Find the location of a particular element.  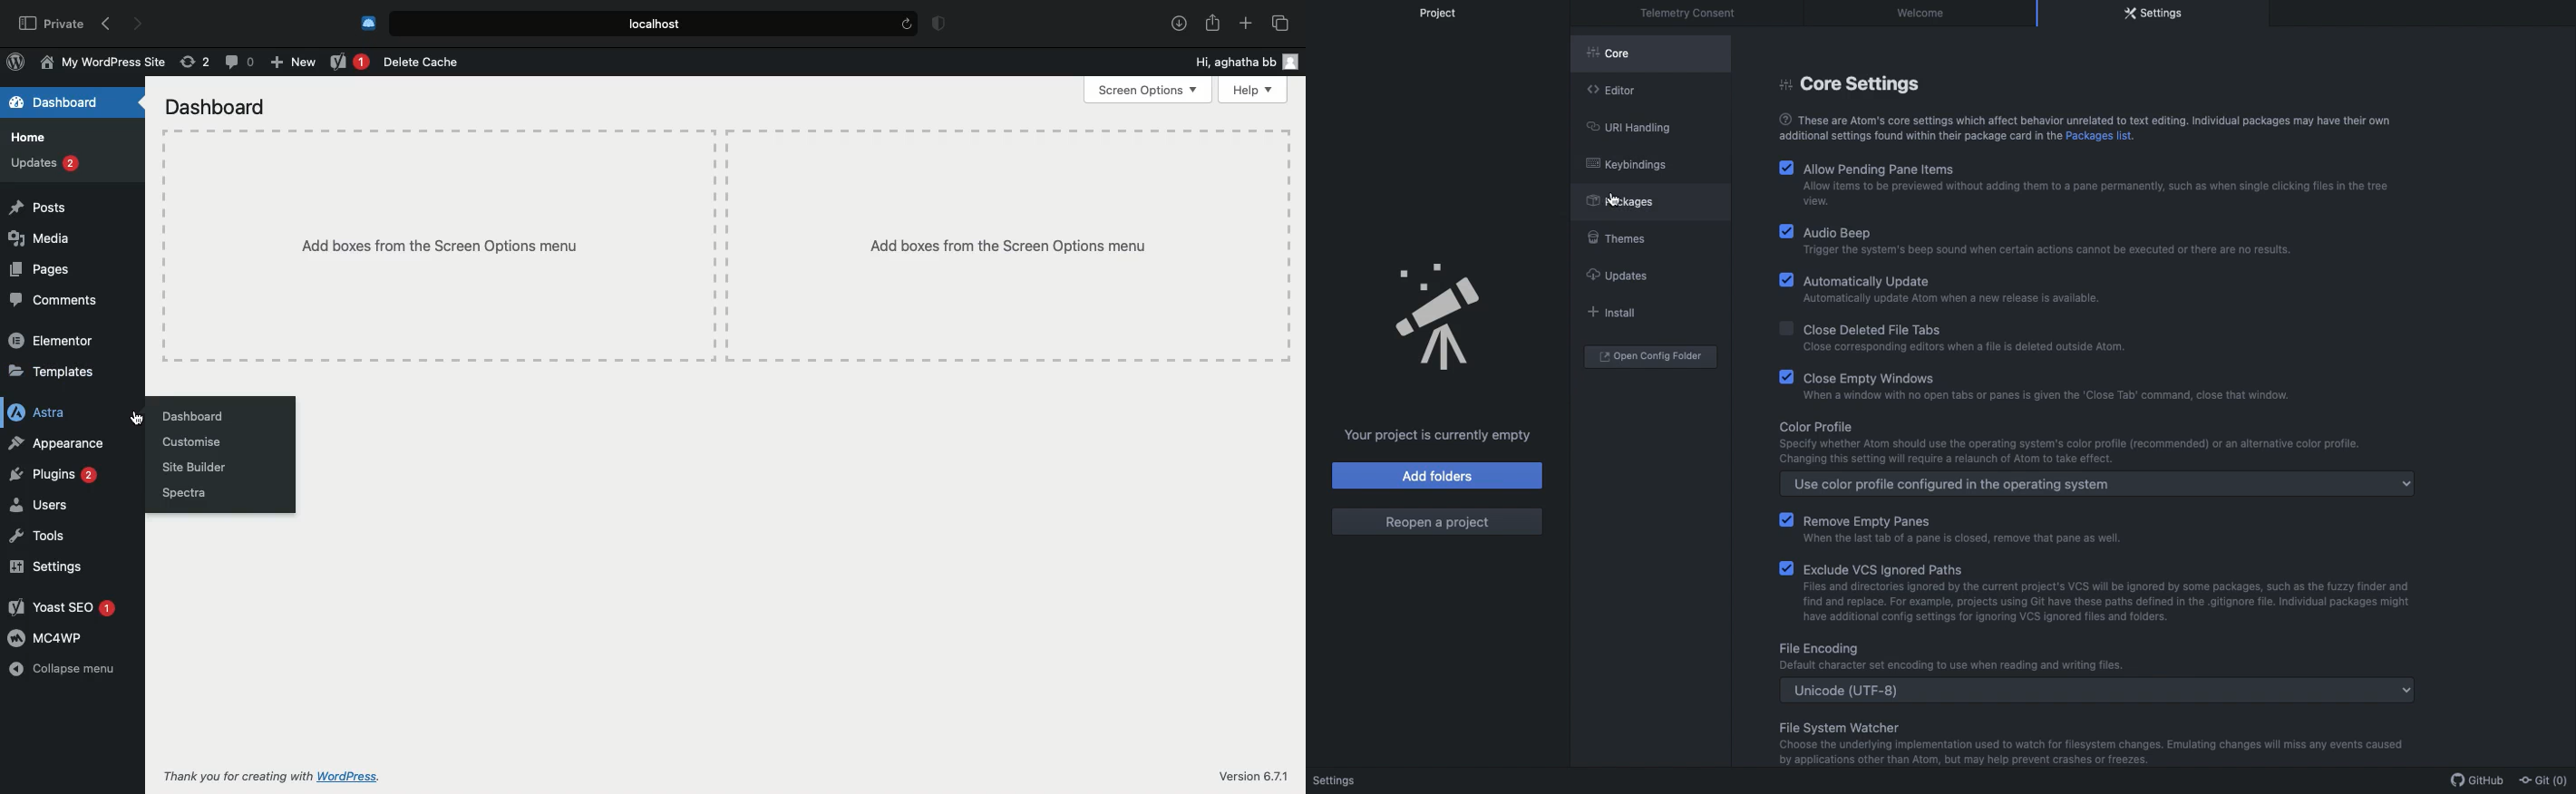

user icon is located at coordinates (1291, 58).